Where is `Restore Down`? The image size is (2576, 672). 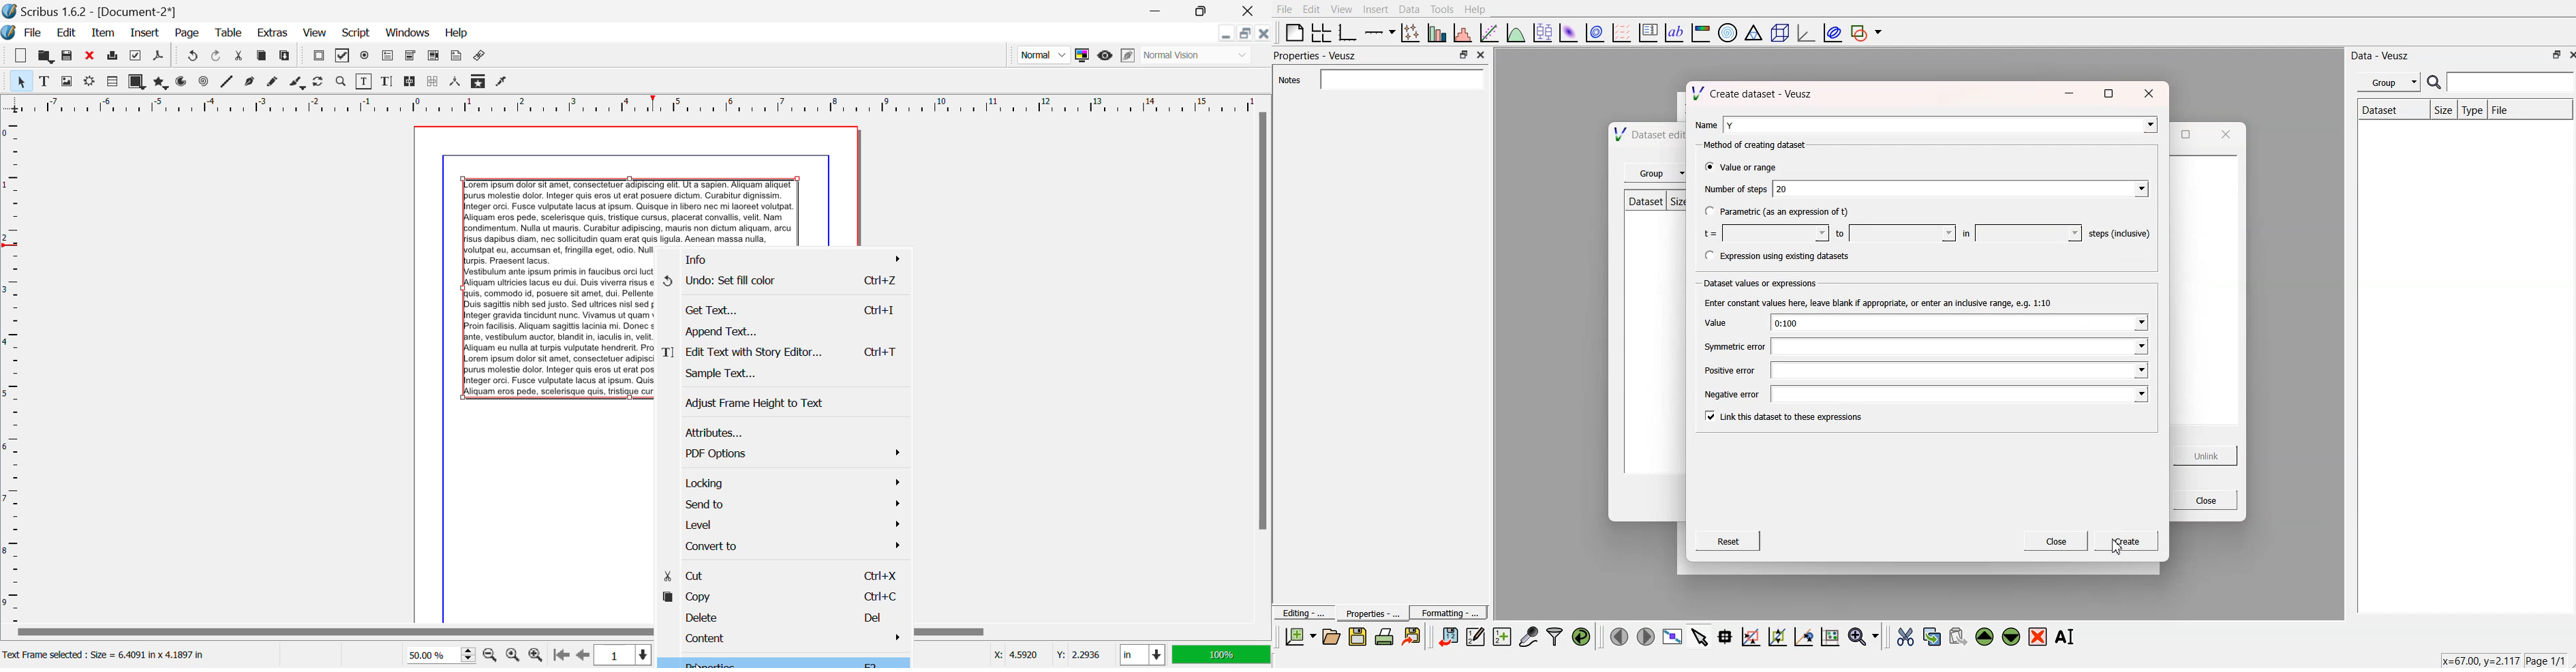 Restore Down is located at coordinates (1159, 11).